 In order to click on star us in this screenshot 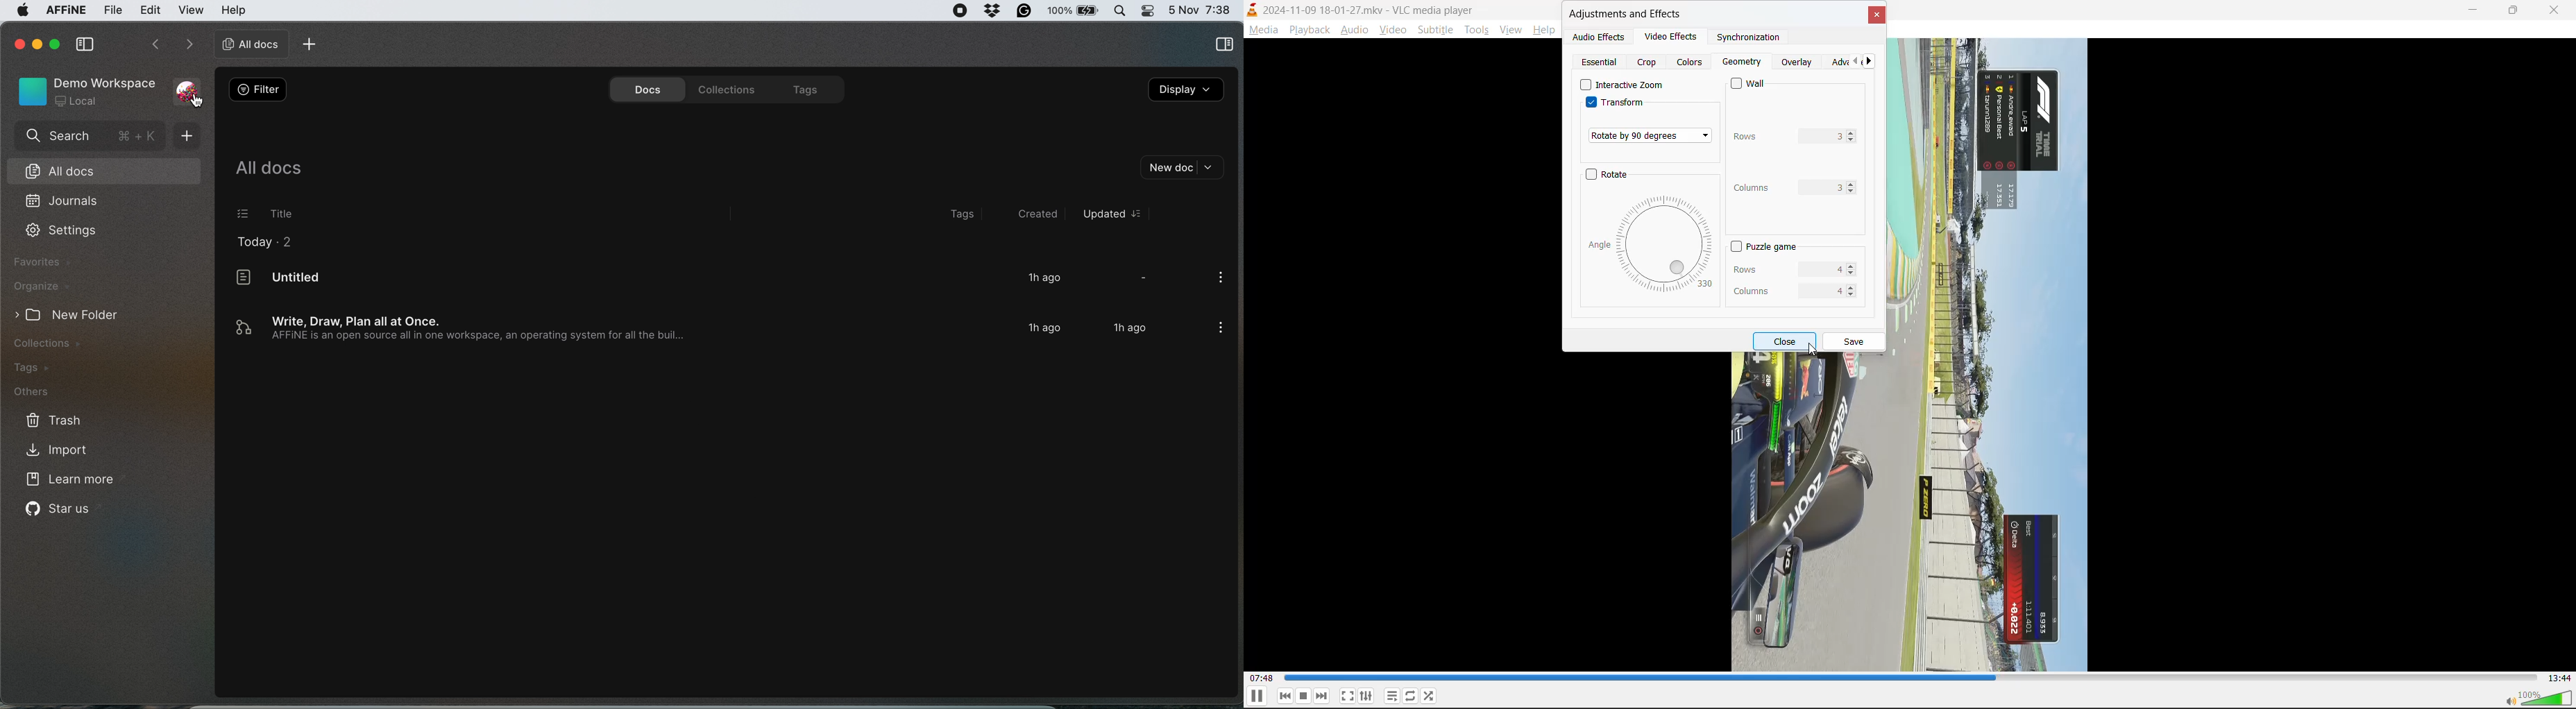, I will do `click(60, 511)`.